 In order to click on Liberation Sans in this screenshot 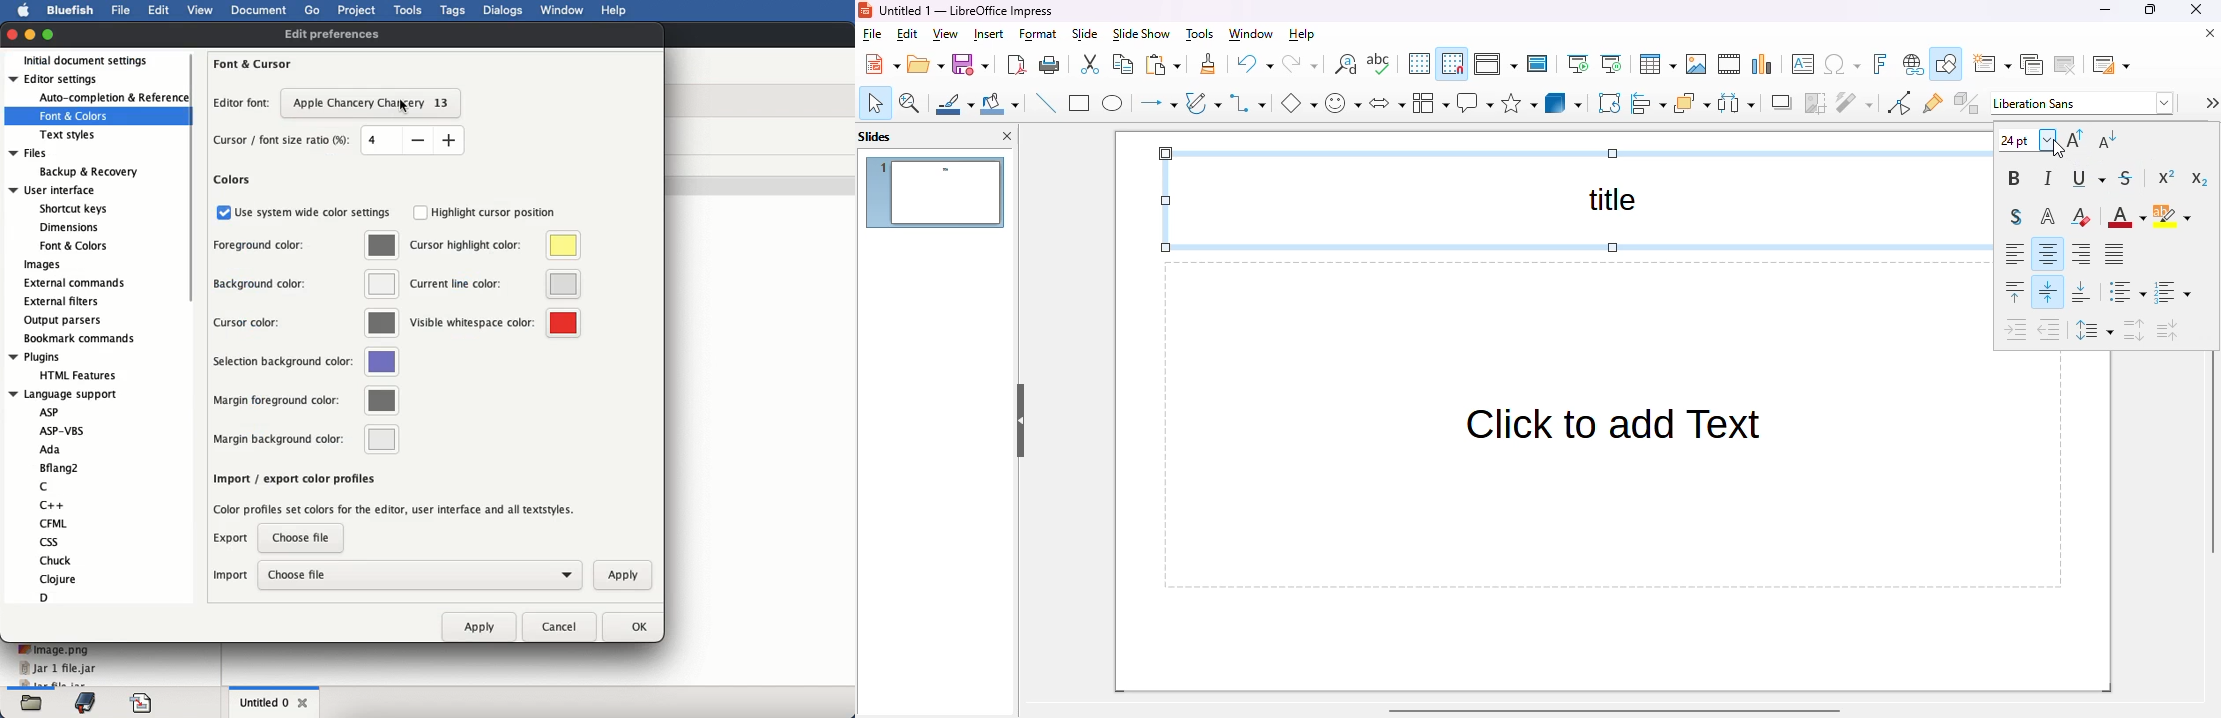, I will do `click(2083, 103)`.